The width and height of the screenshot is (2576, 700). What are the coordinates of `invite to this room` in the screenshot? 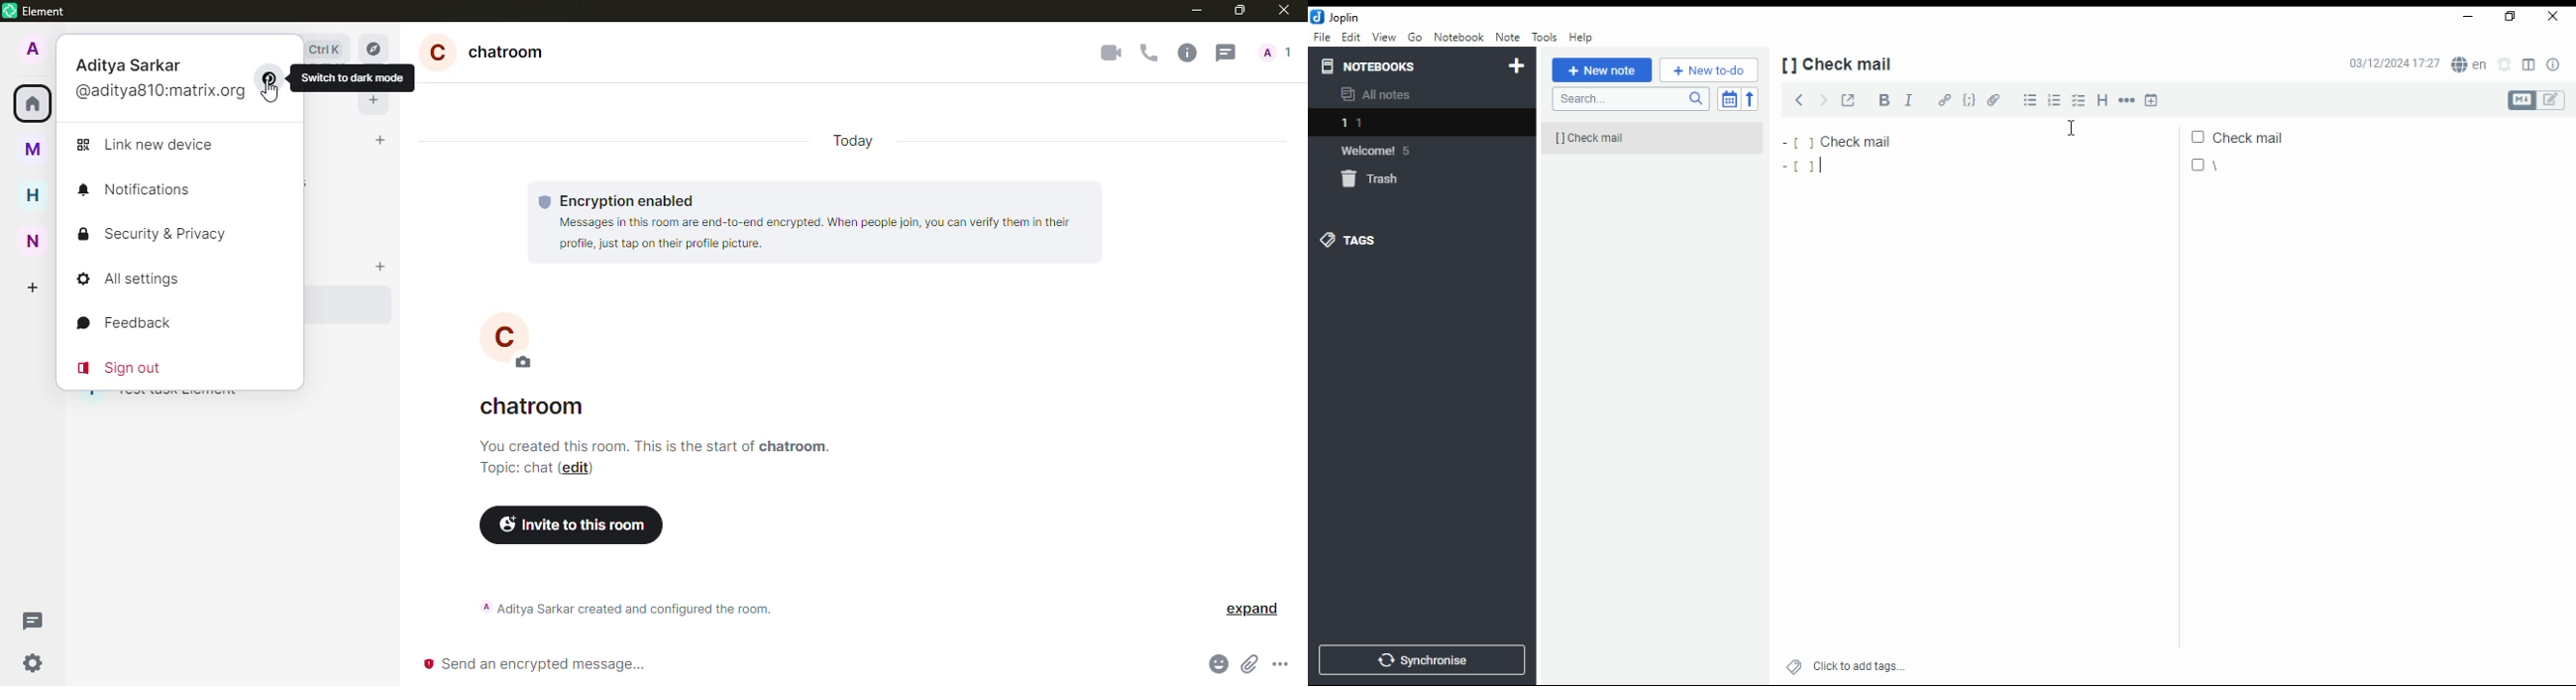 It's located at (572, 526).